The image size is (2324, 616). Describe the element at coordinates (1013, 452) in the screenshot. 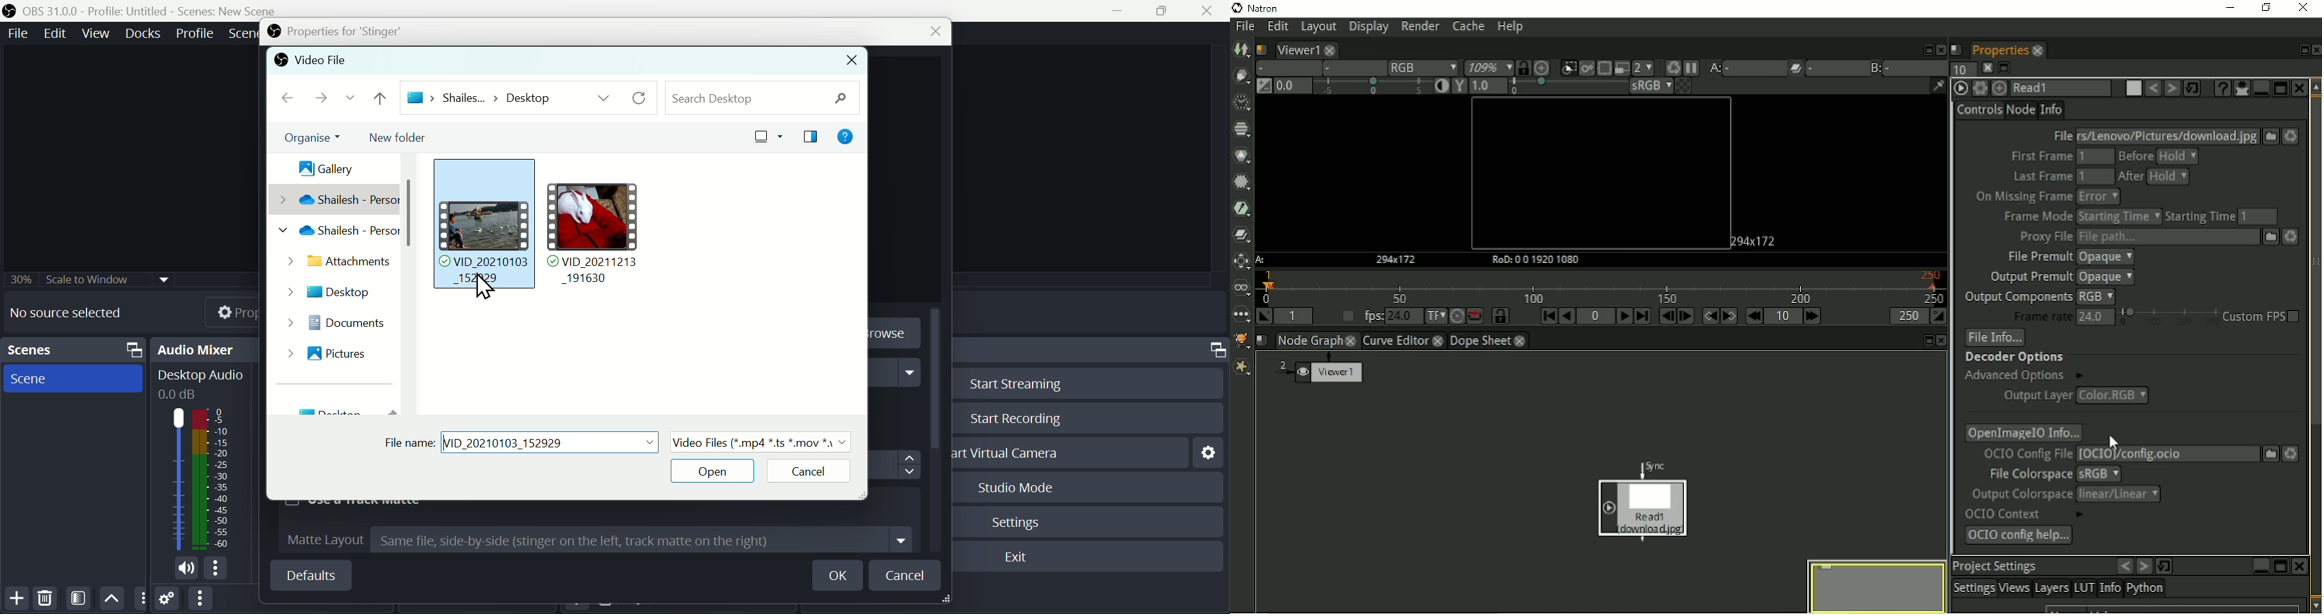

I see `Start virtual camera` at that location.